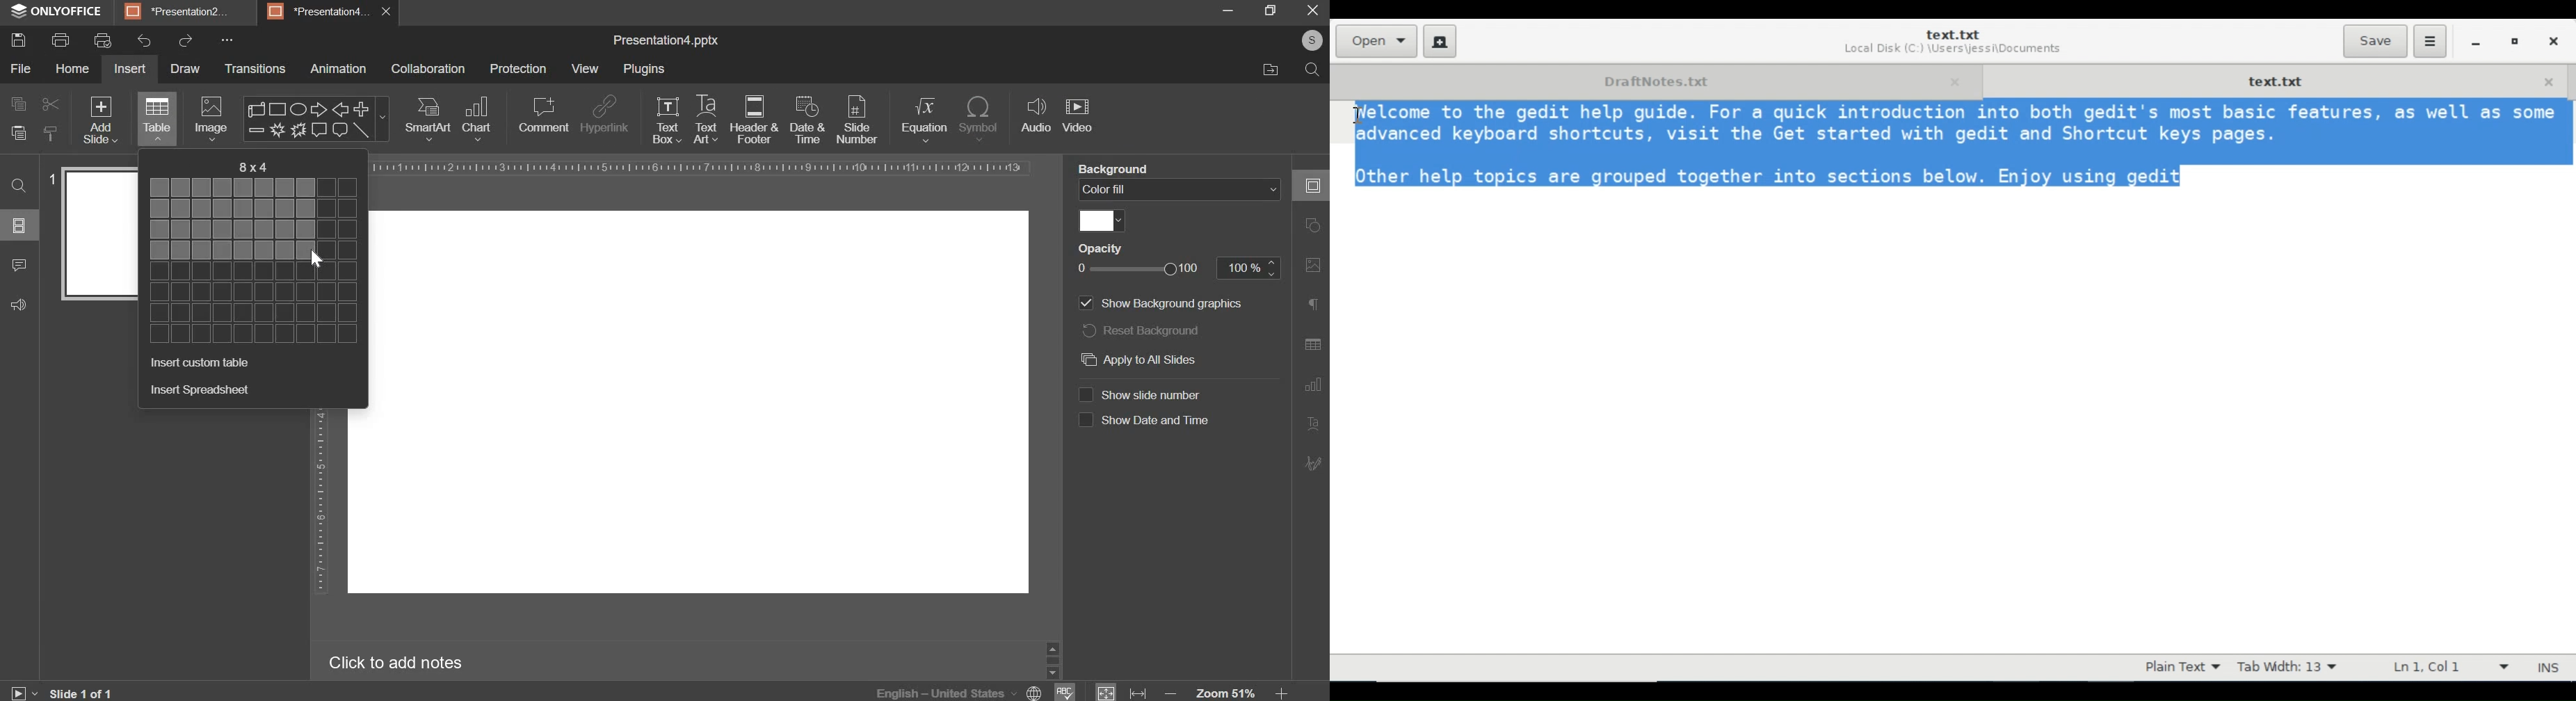  I want to click on 100%, so click(1251, 269).